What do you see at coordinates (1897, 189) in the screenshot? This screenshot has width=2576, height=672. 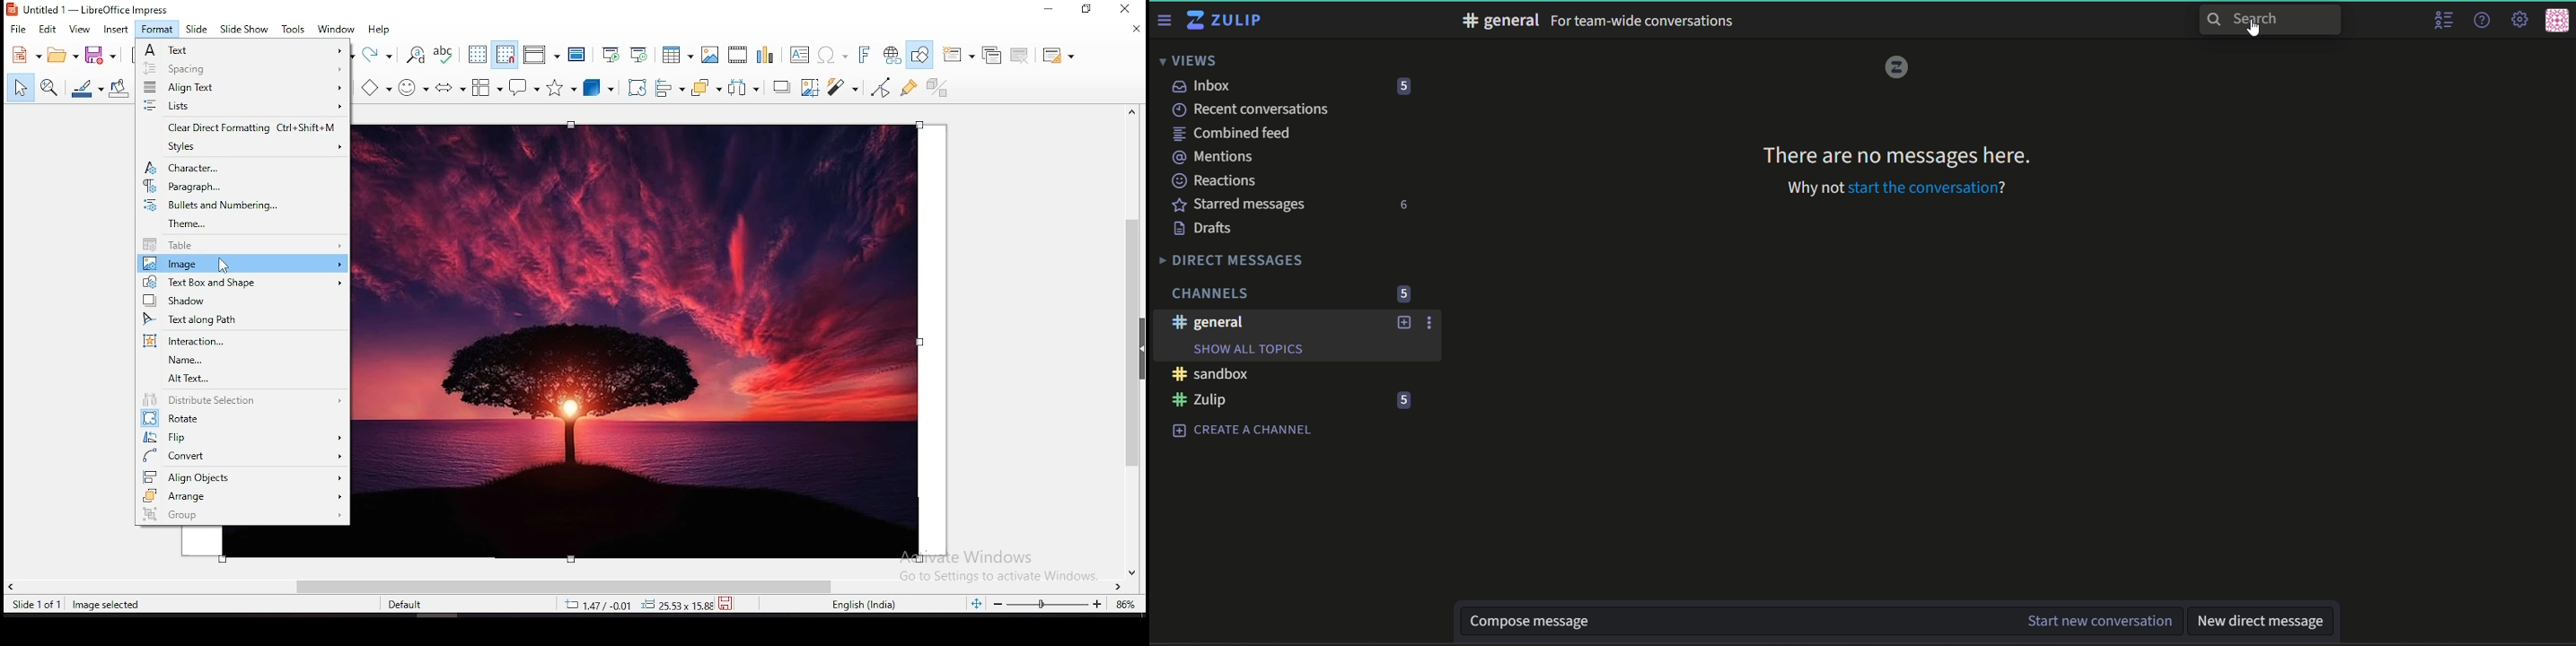 I see `text` at bounding box center [1897, 189].